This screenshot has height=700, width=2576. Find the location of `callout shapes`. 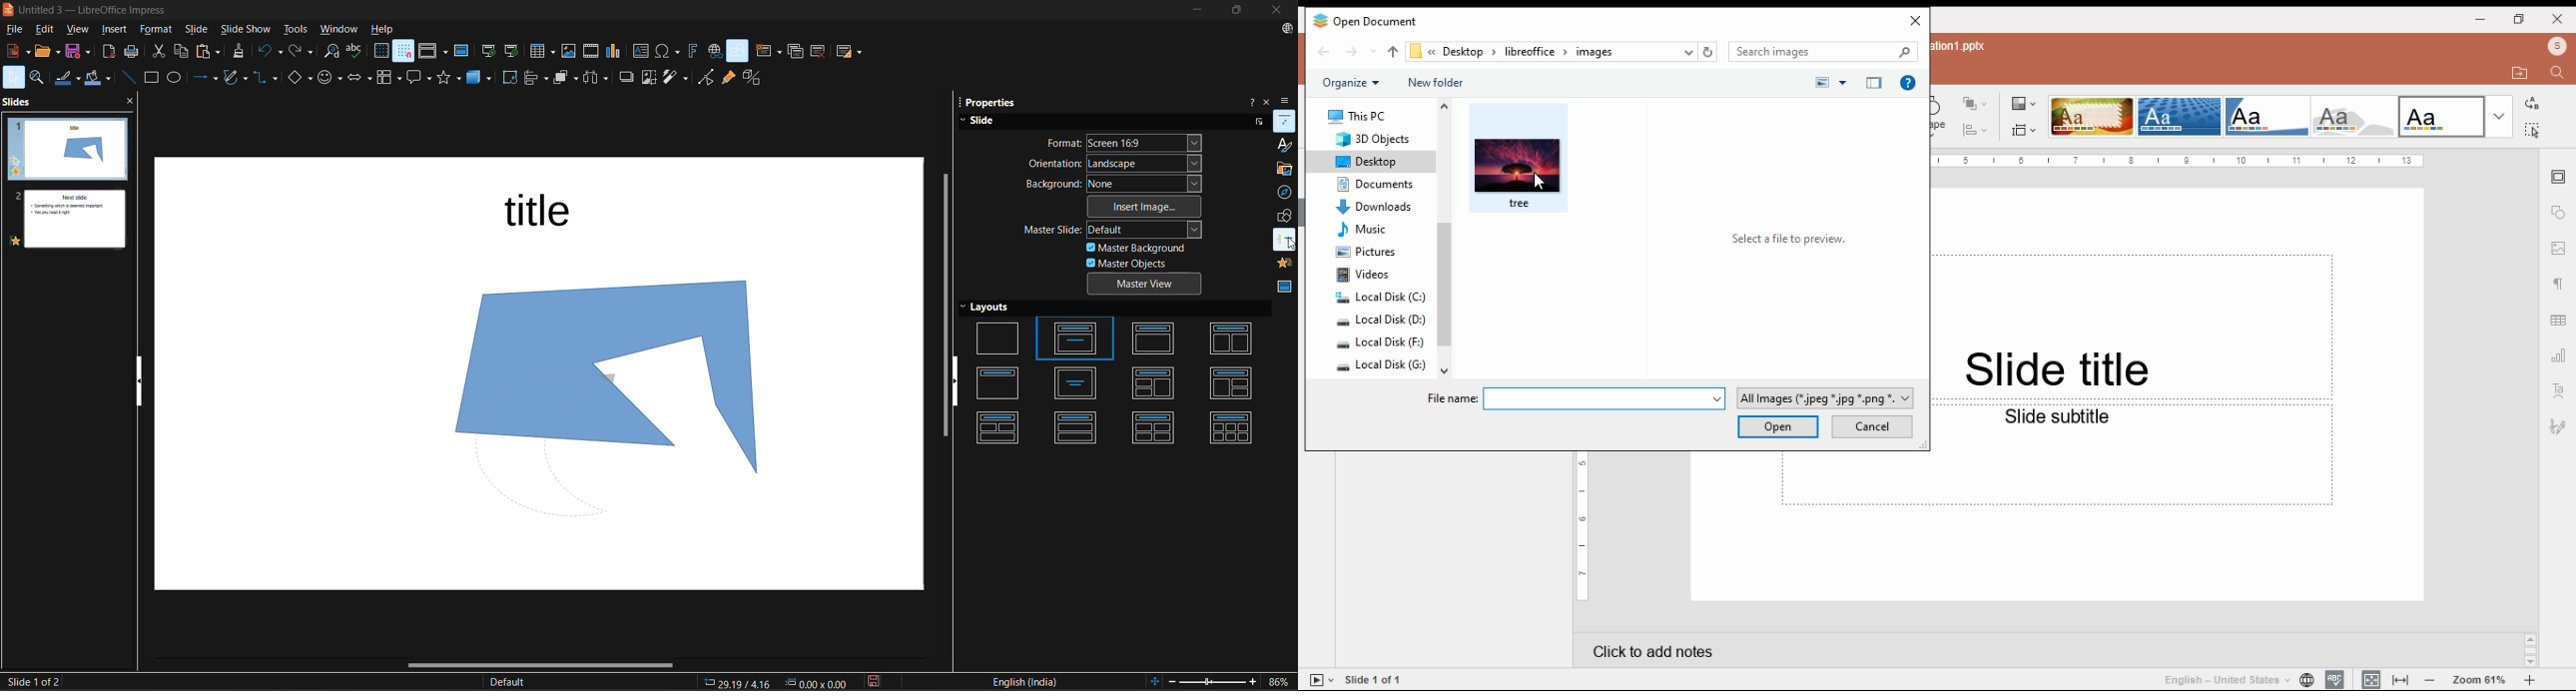

callout shapes is located at coordinates (421, 78).